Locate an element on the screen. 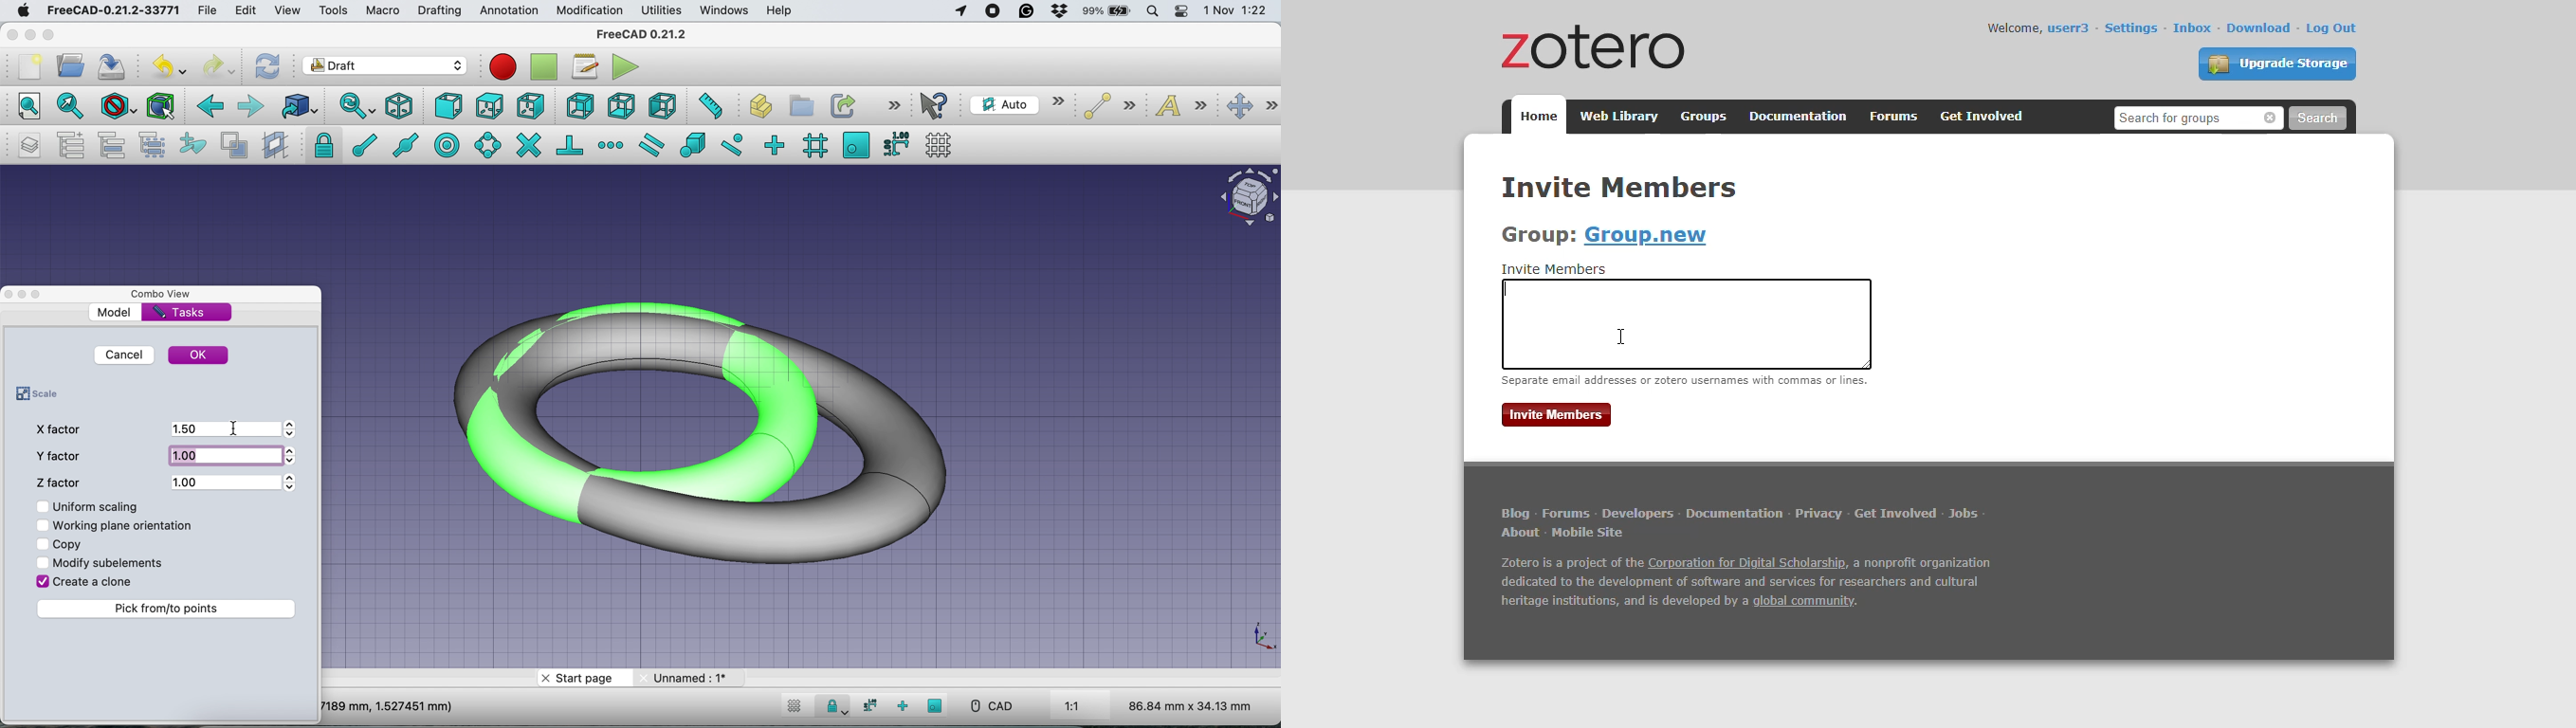 The width and height of the screenshot is (2576, 728). copy is located at coordinates (69, 542).